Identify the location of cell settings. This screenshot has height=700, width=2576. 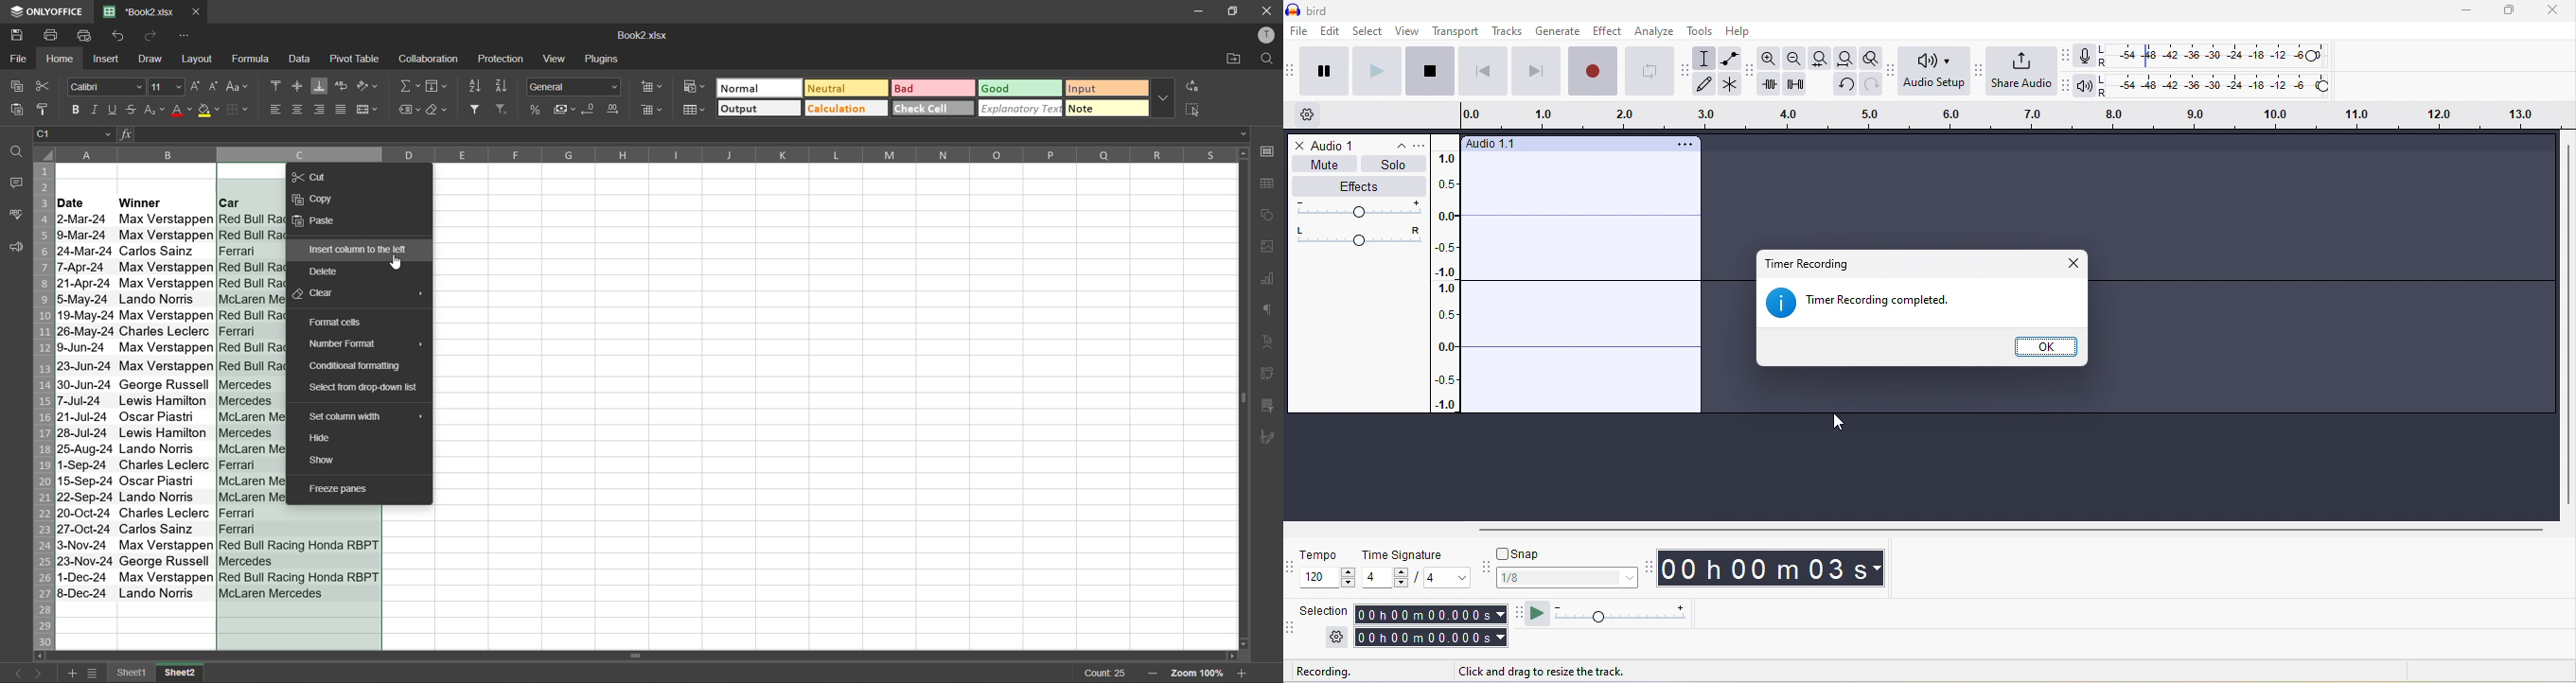
(1266, 154).